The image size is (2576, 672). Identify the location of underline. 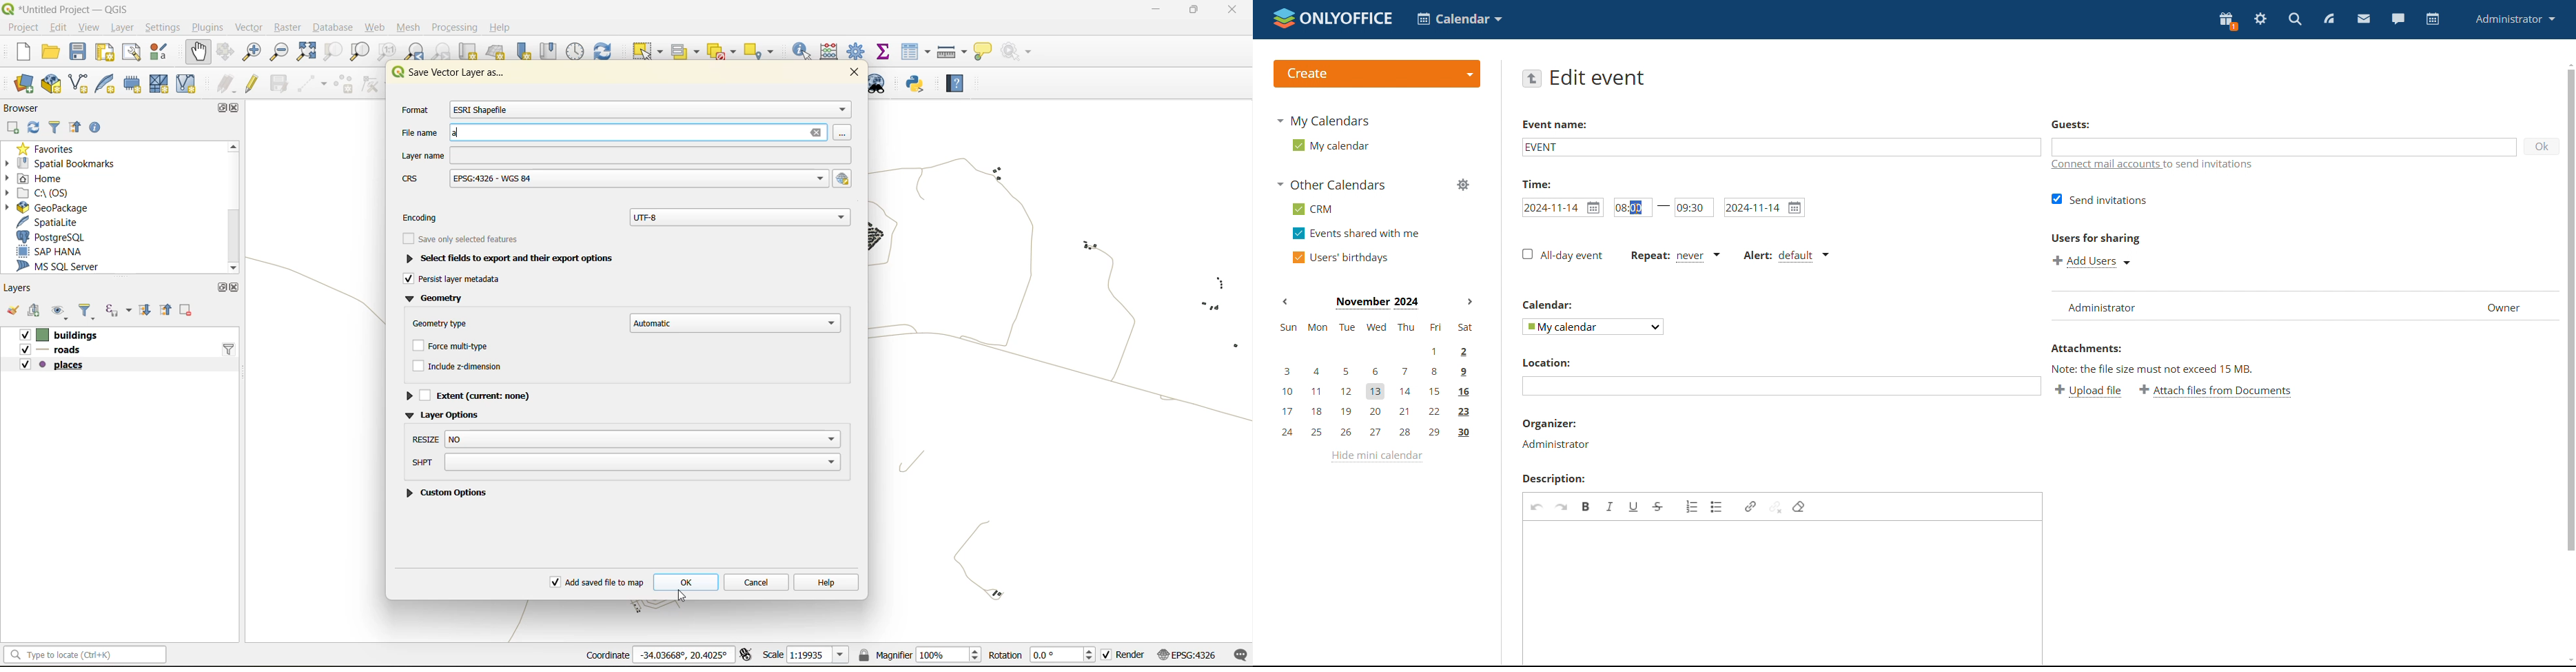
(1634, 506).